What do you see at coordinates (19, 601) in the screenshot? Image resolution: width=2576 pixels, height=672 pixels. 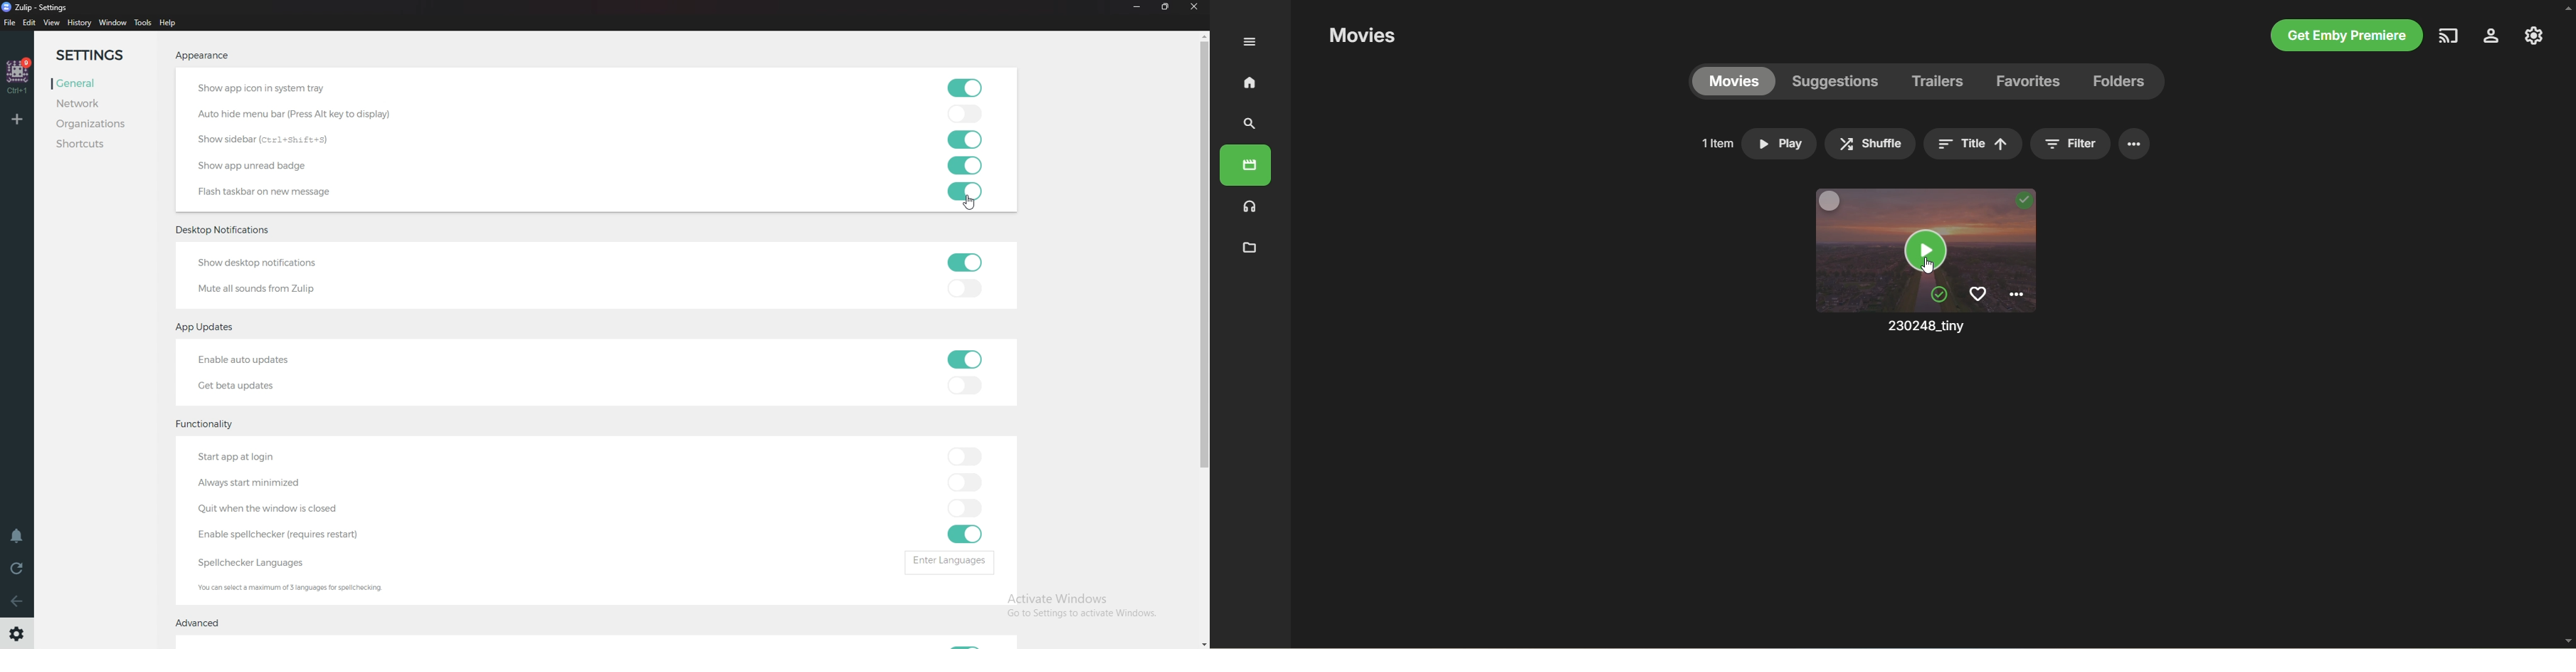 I see `back` at bounding box center [19, 601].